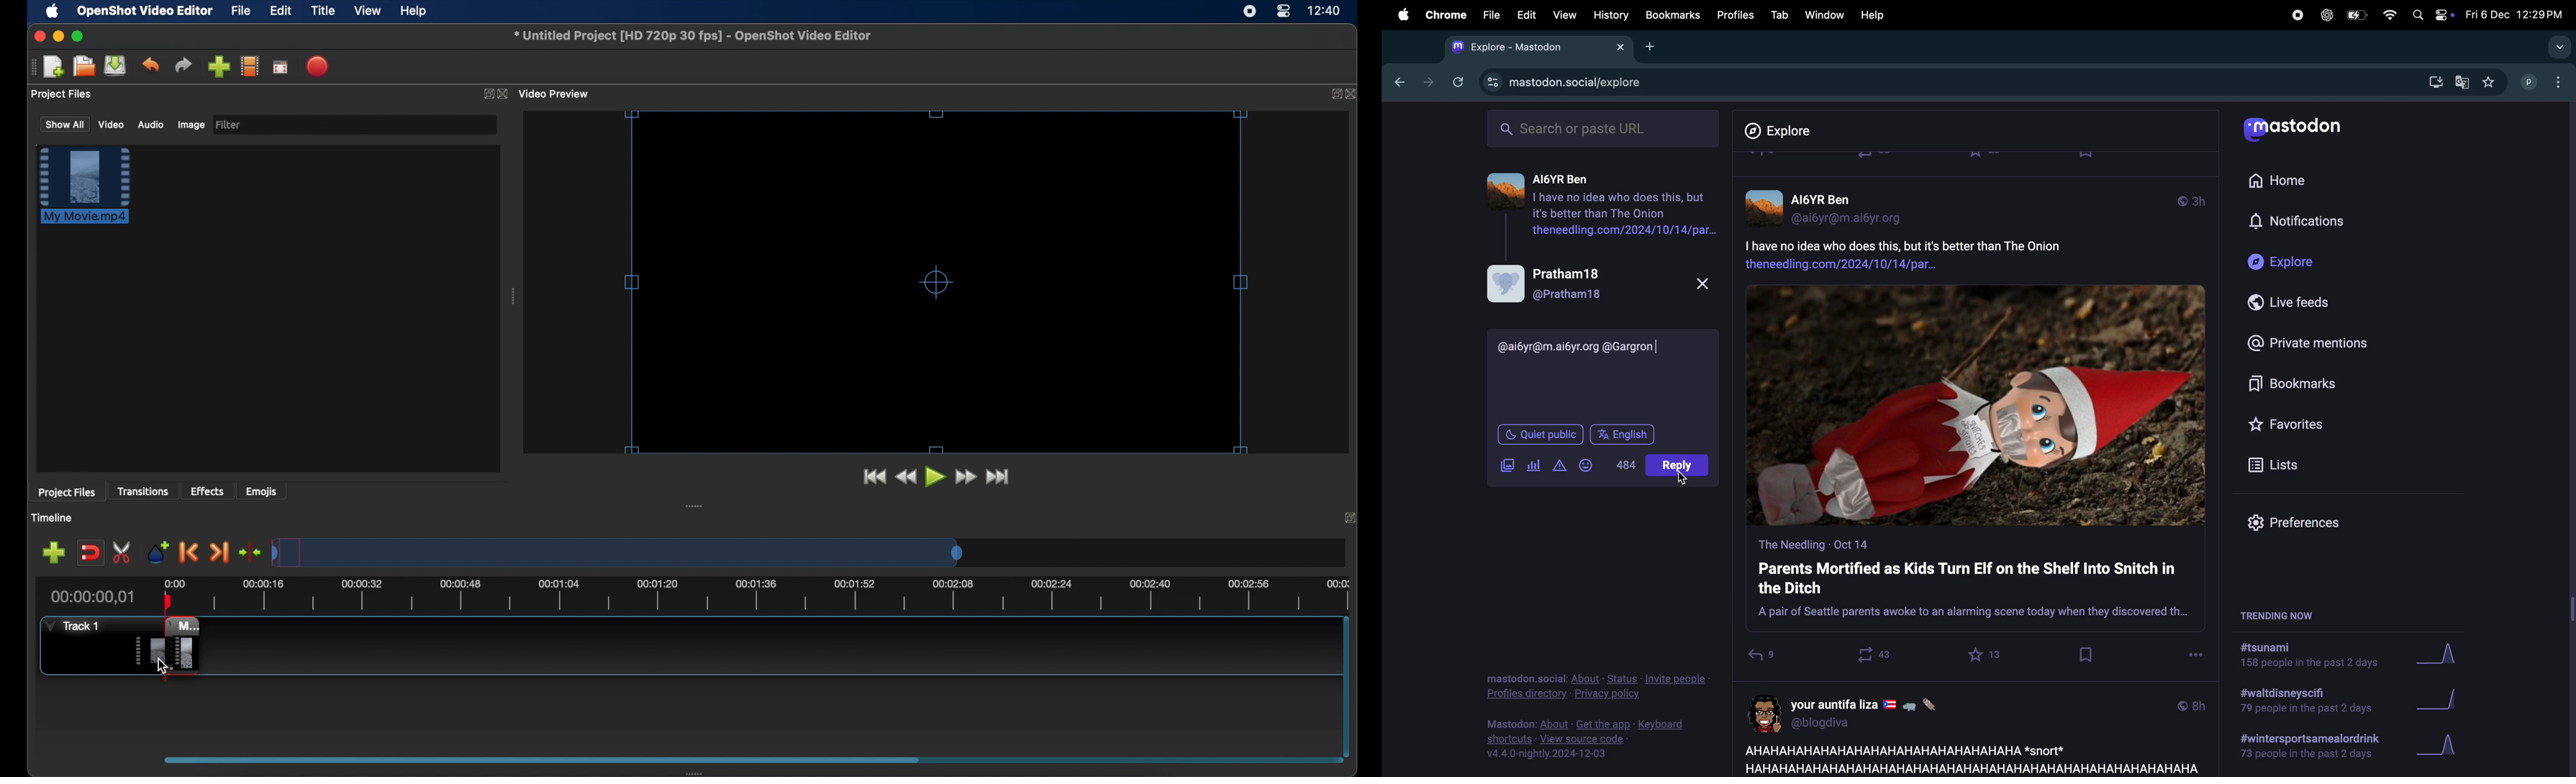 Image resolution: width=2576 pixels, height=784 pixels. What do you see at coordinates (1651, 46) in the screenshot?
I see `add tab` at bounding box center [1651, 46].